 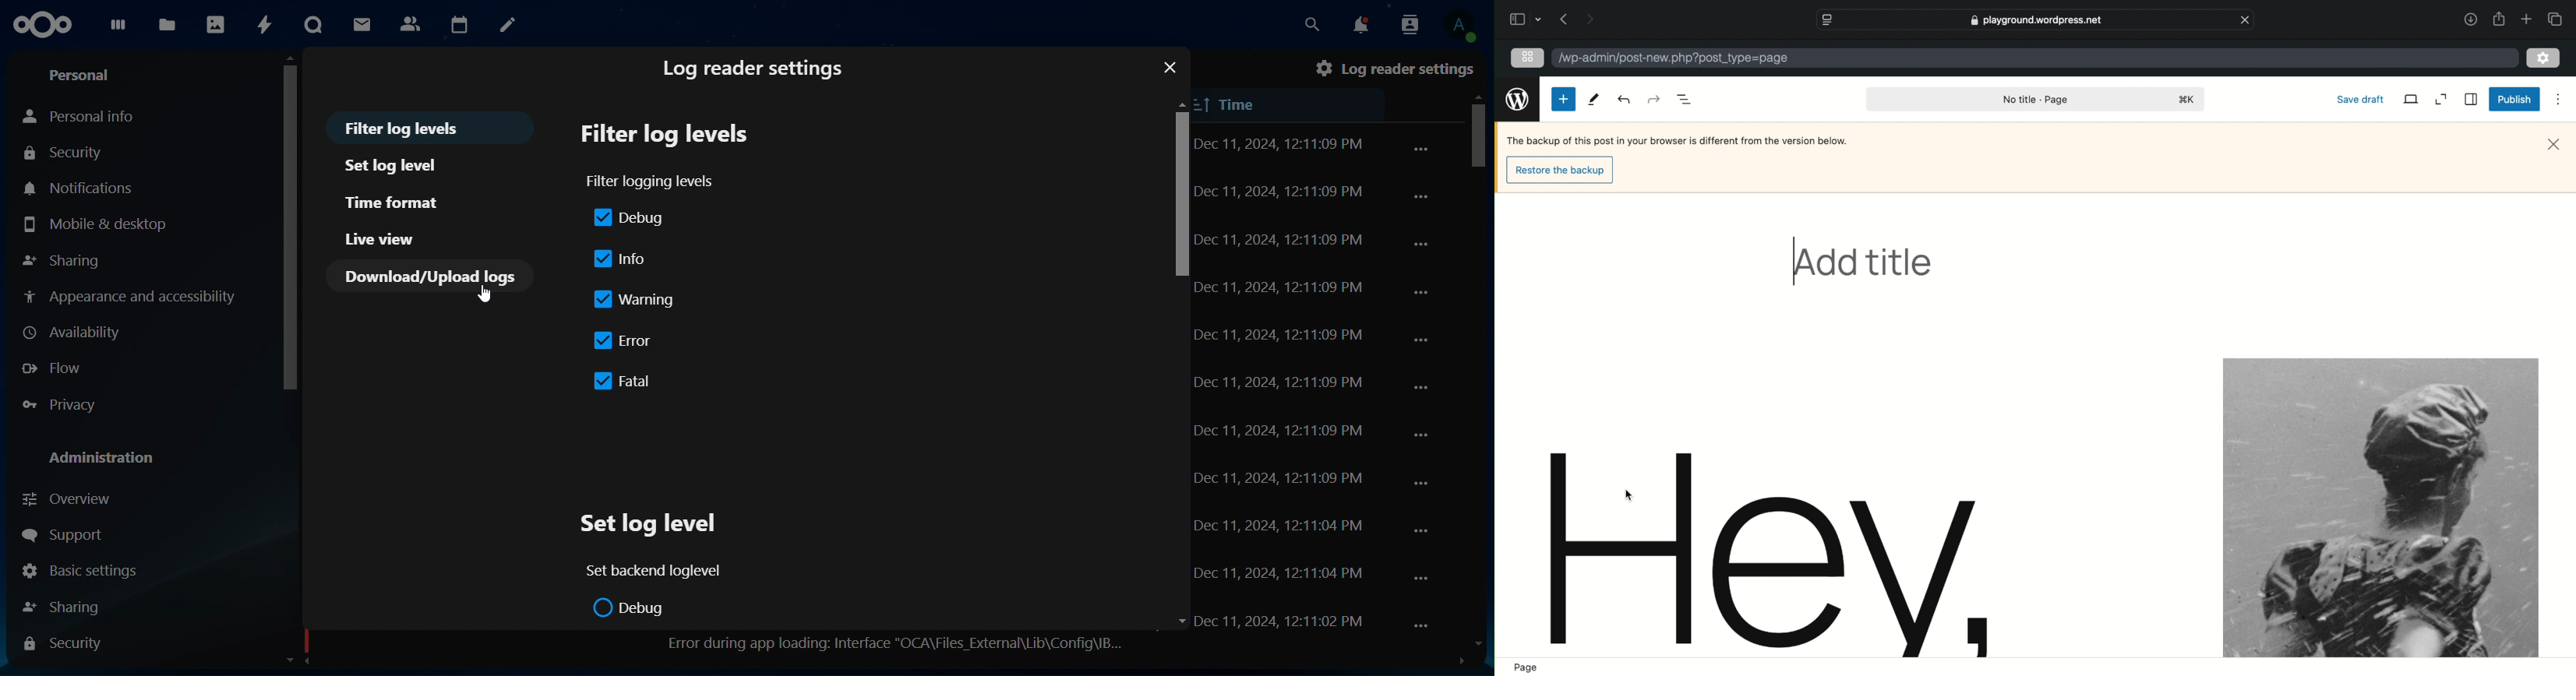 I want to click on set log level, so click(x=404, y=166).